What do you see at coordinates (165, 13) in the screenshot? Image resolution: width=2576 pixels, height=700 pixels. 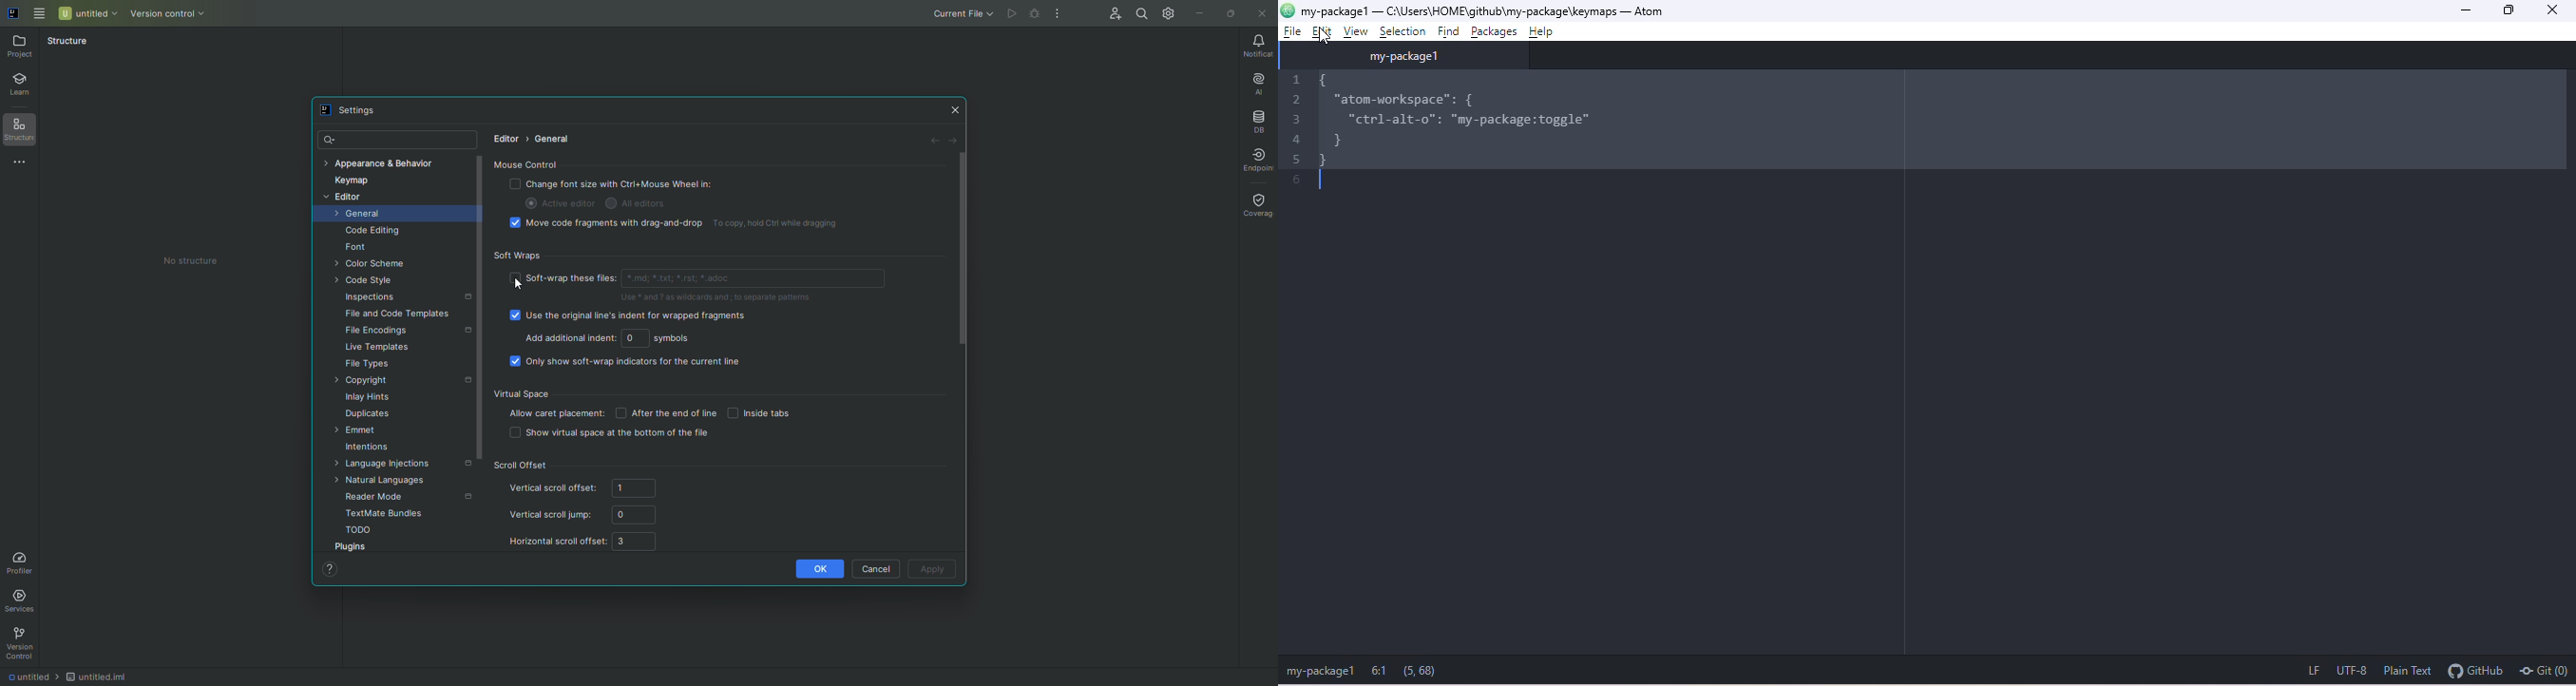 I see `Version Control` at bounding box center [165, 13].